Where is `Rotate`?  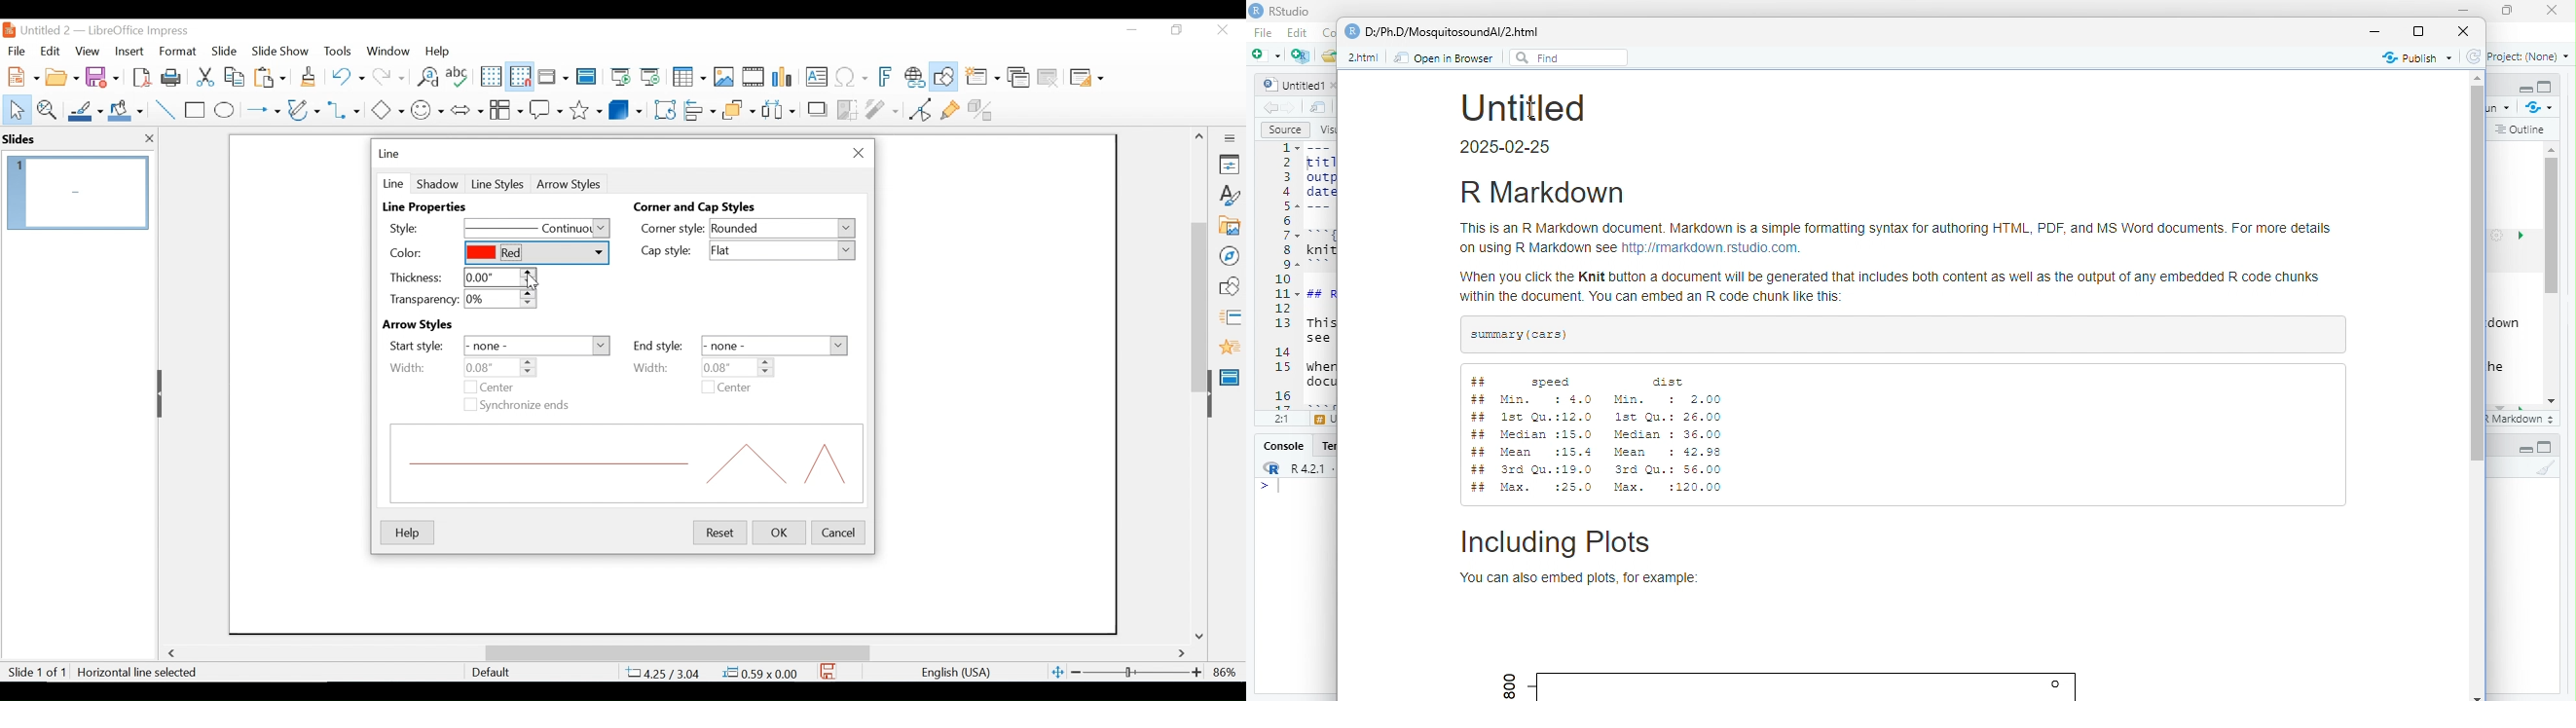 Rotate is located at coordinates (663, 109).